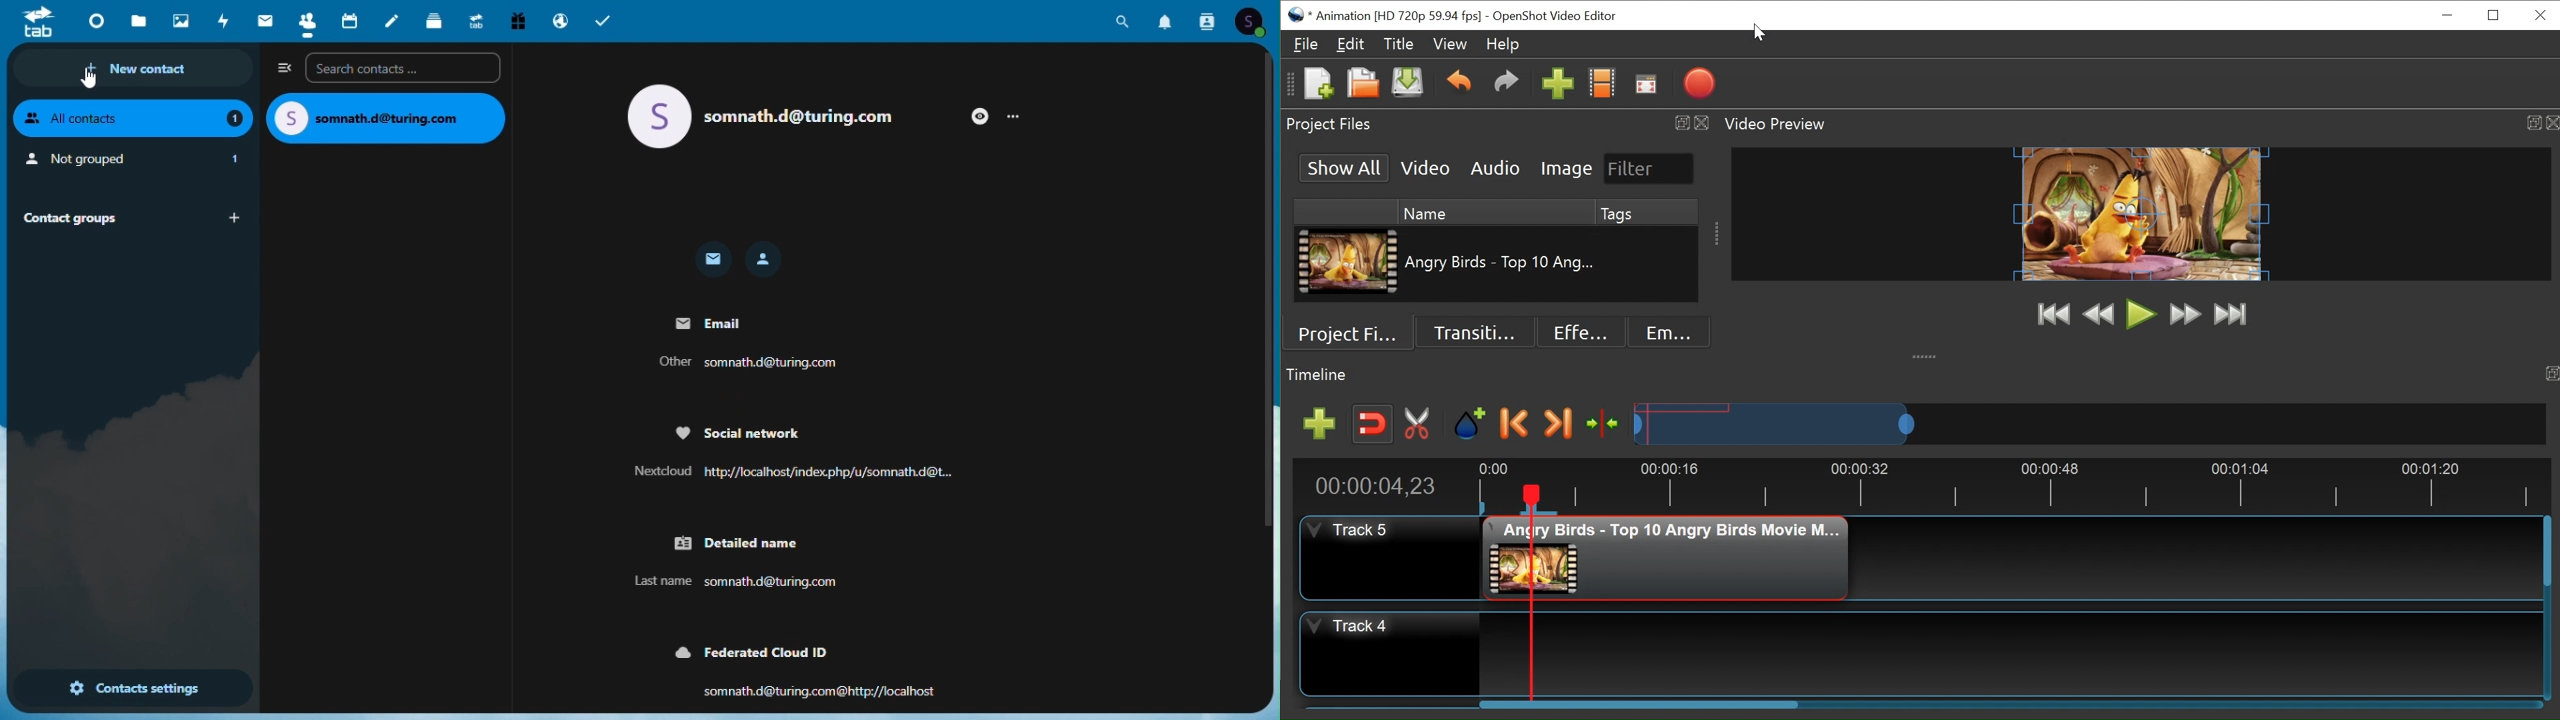 This screenshot has height=728, width=2576. Describe the element at coordinates (1317, 82) in the screenshot. I see `New Project` at that location.